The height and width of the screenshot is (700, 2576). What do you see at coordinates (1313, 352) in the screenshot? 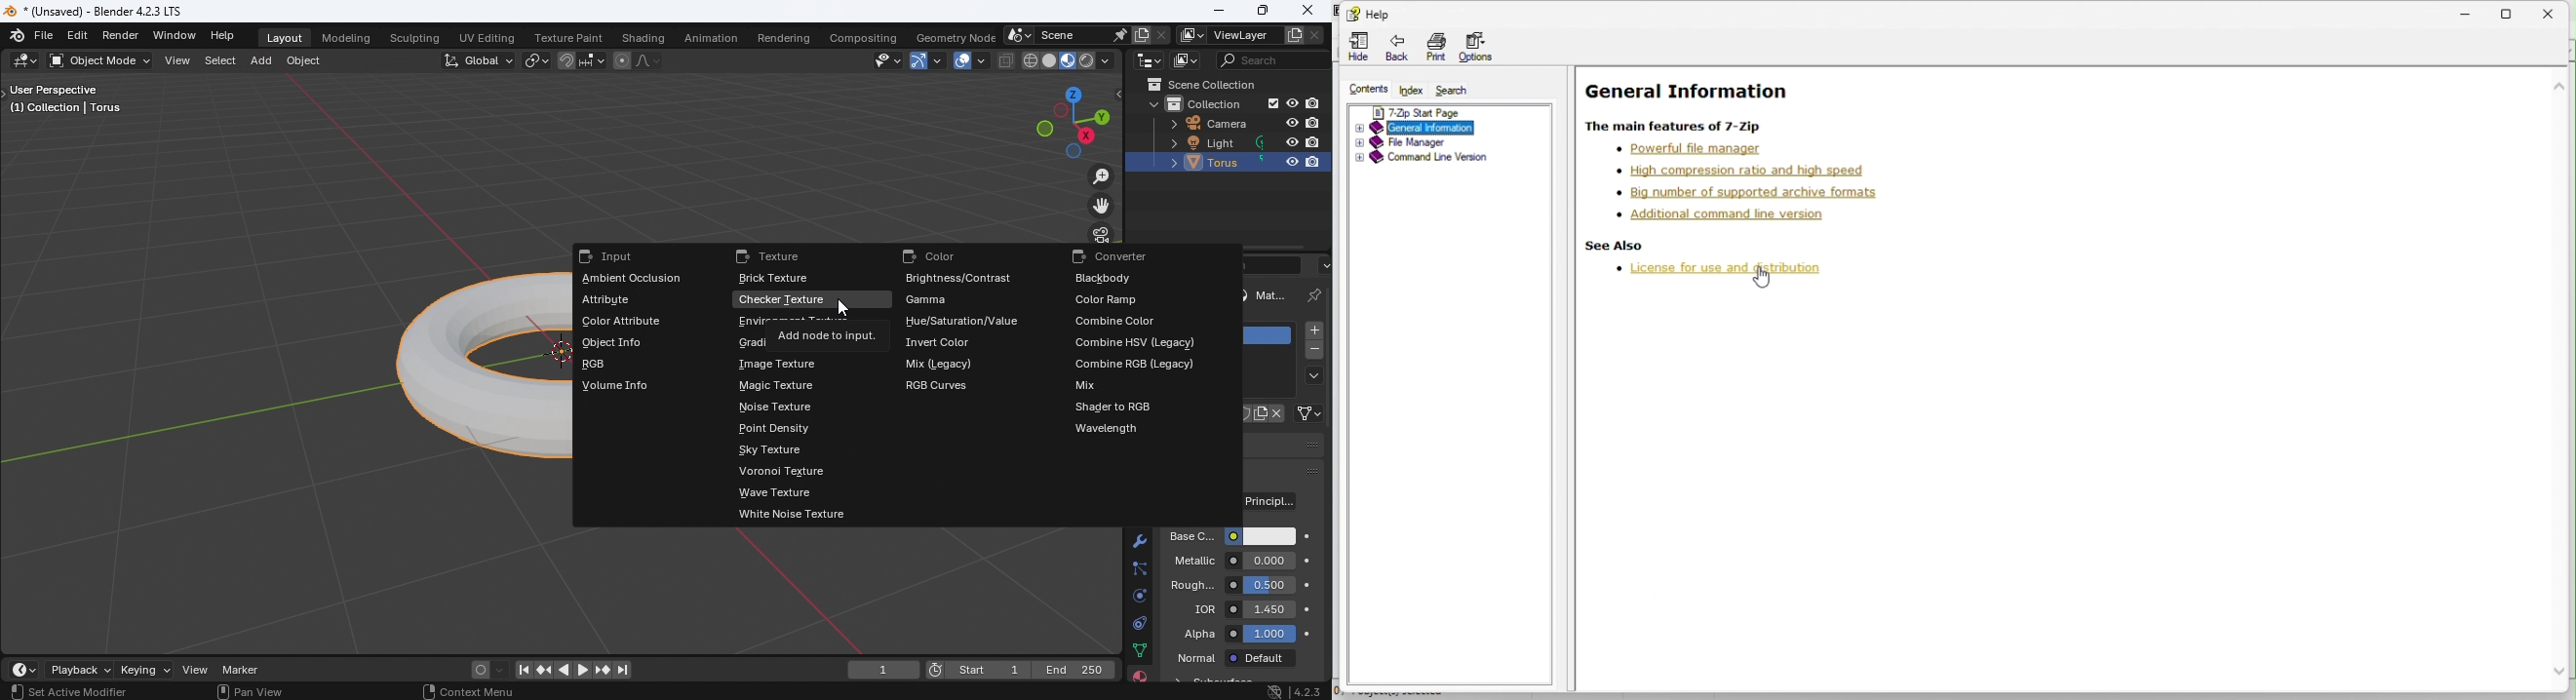
I see `Remove material slot` at bounding box center [1313, 352].